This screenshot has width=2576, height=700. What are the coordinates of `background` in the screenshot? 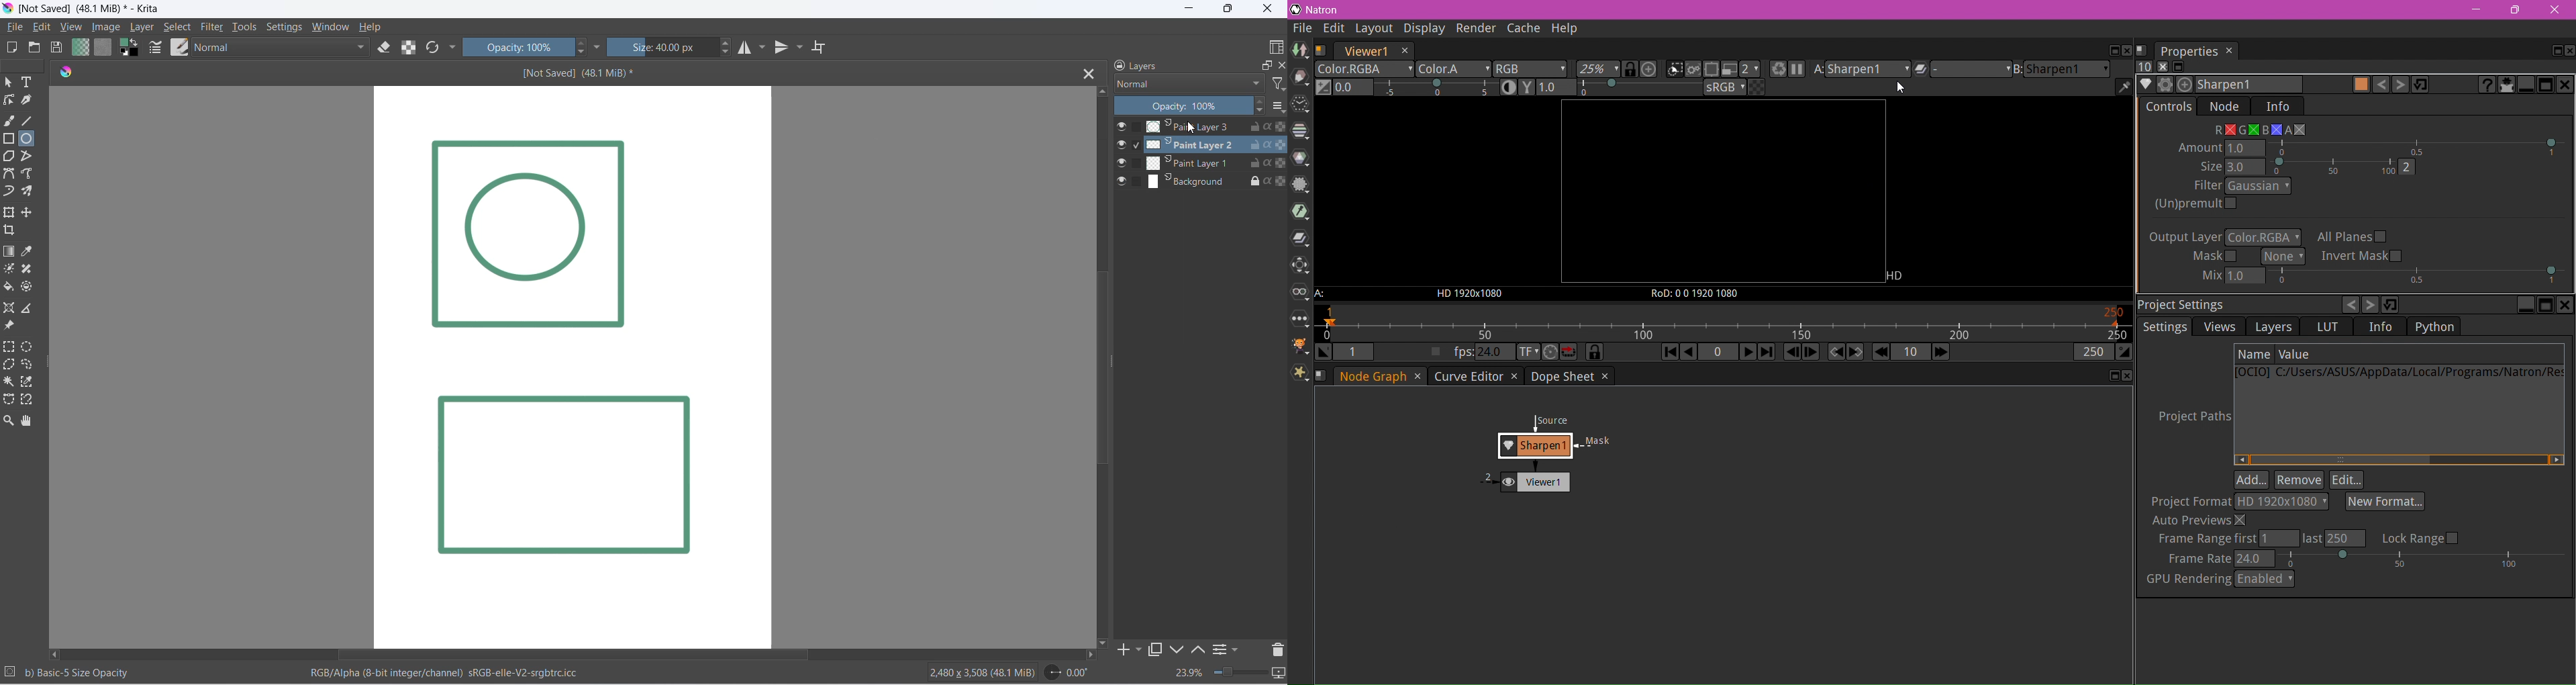 It's located at (1186, 180).